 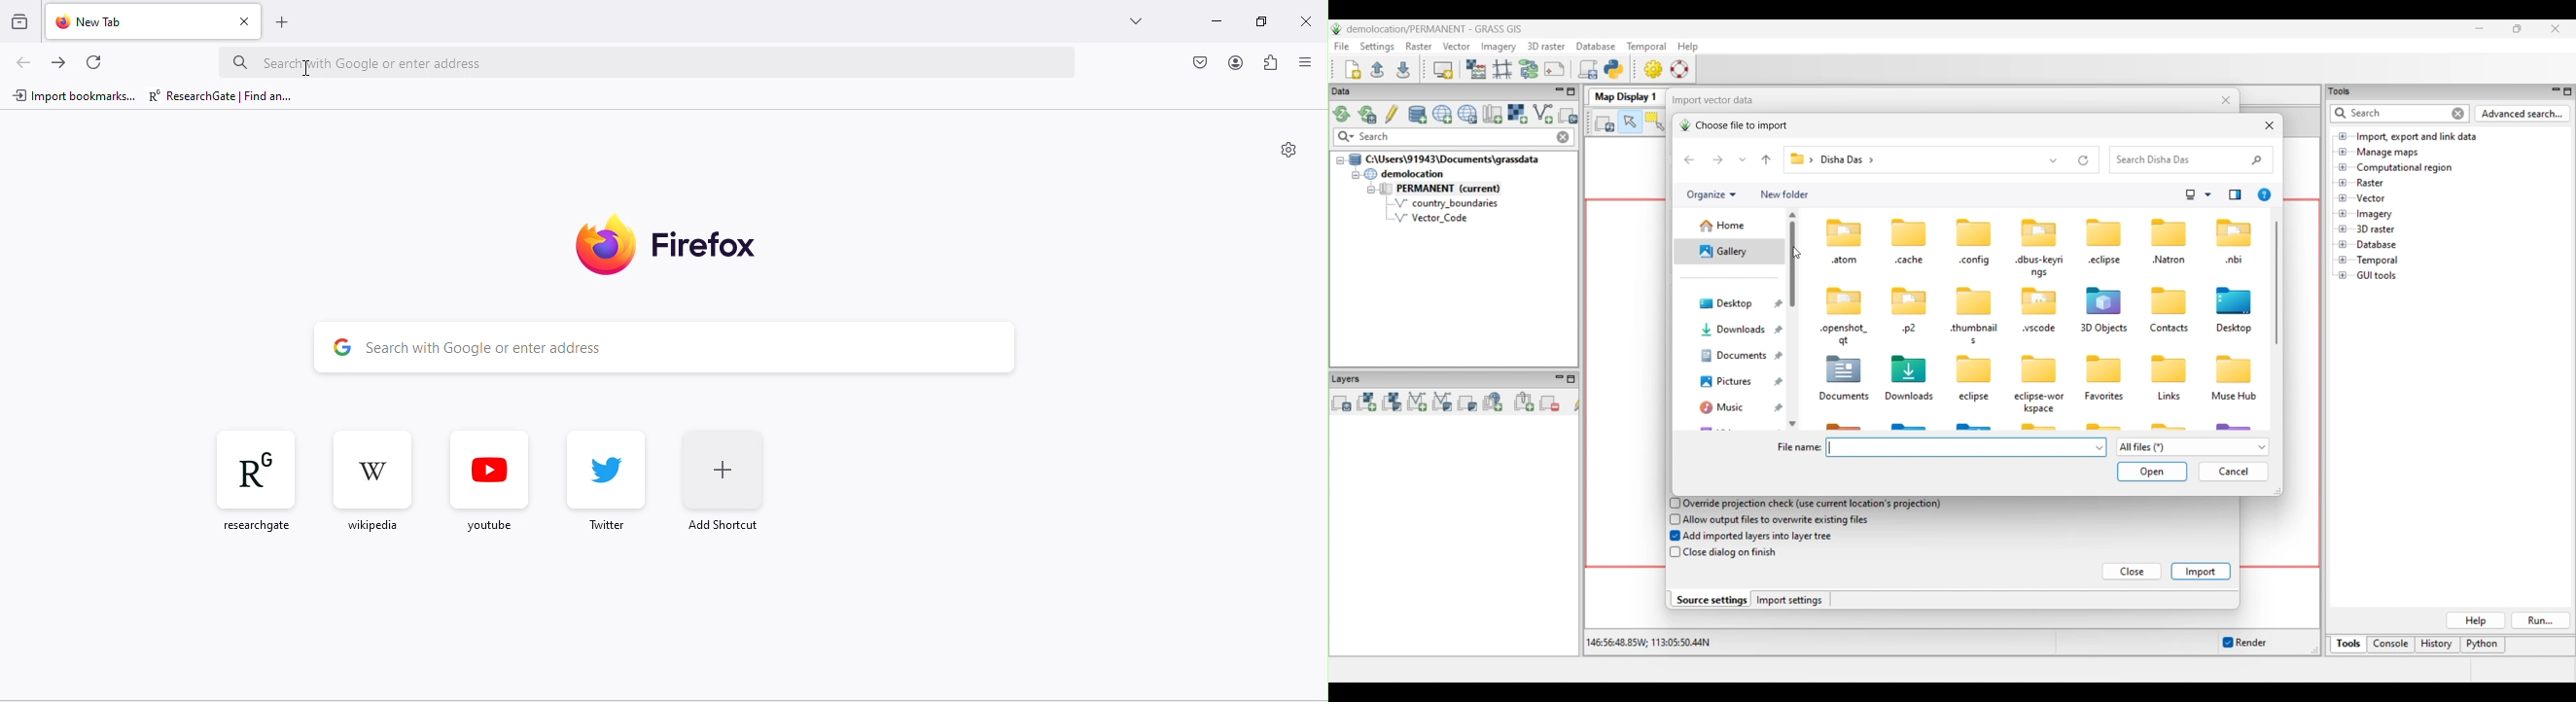 I want to click on close, so click(x=1306, y=20).